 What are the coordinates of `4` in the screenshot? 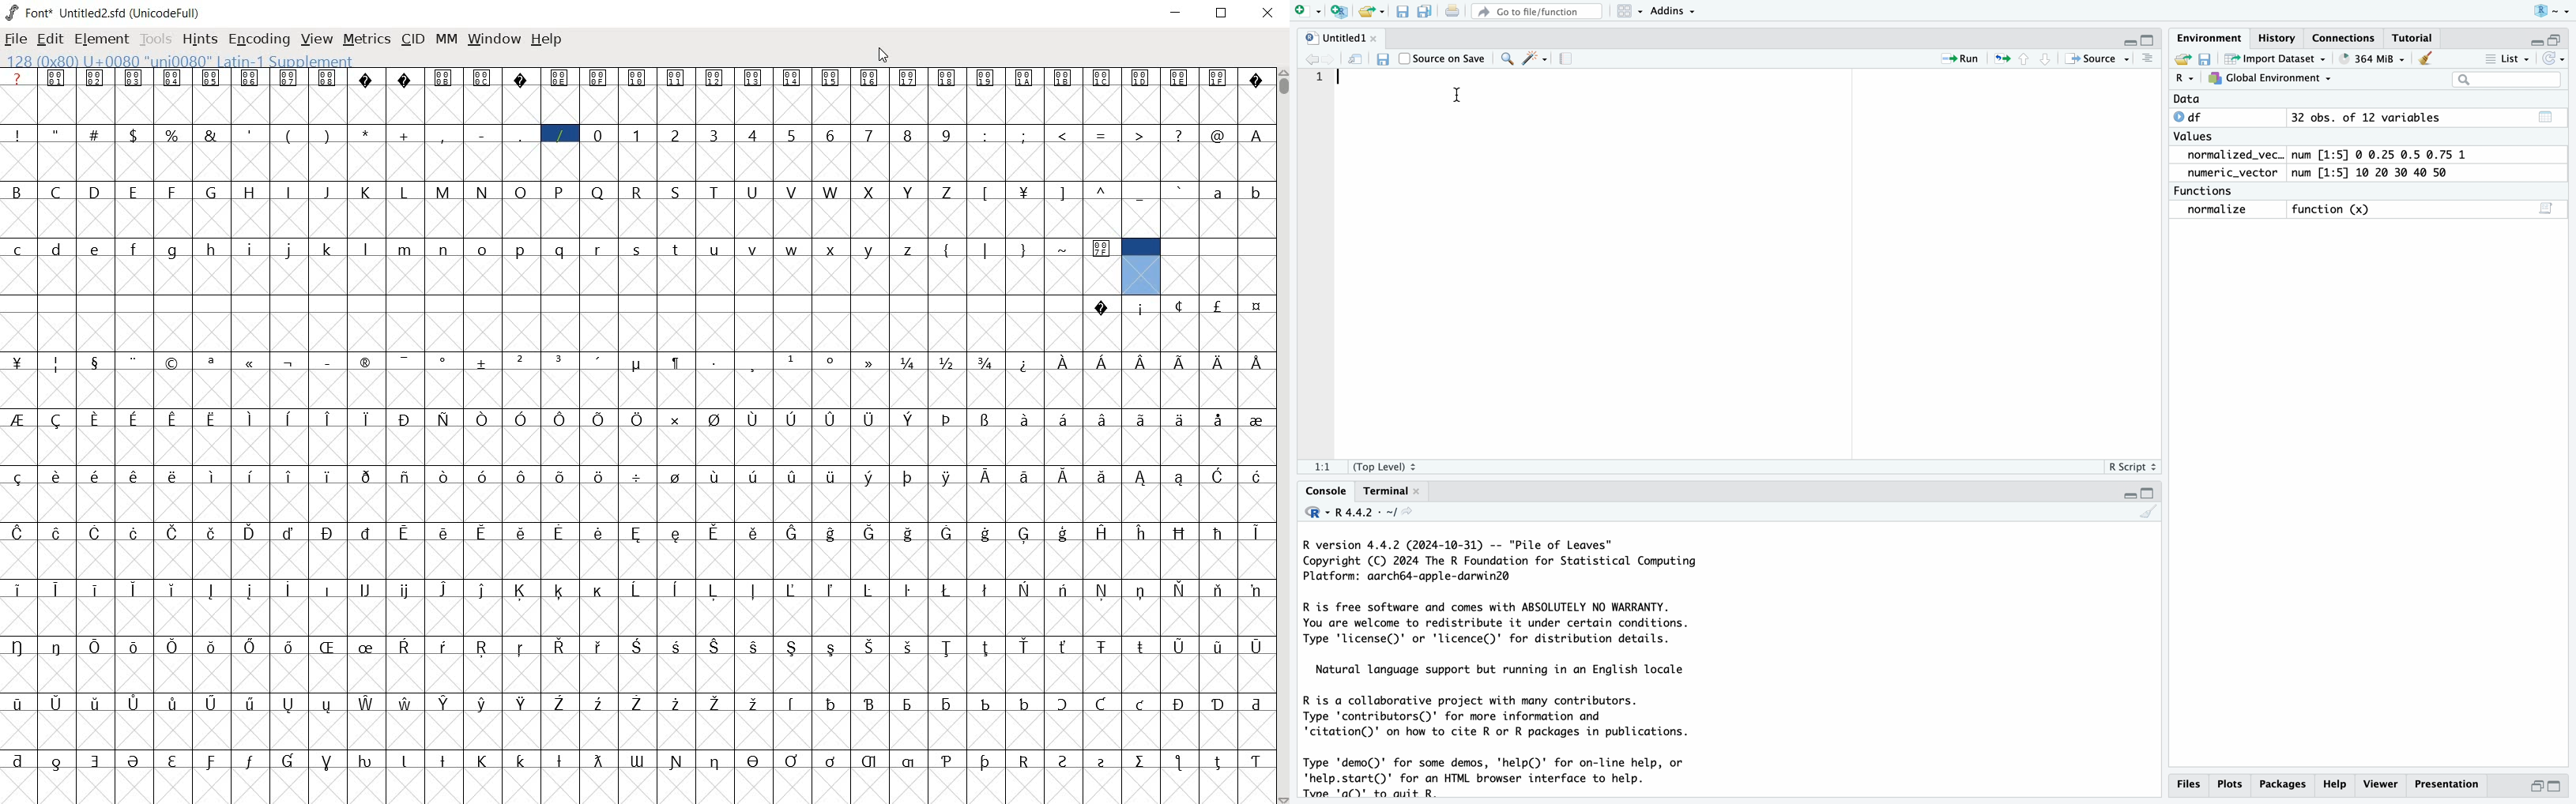 It's located at (755, 136).